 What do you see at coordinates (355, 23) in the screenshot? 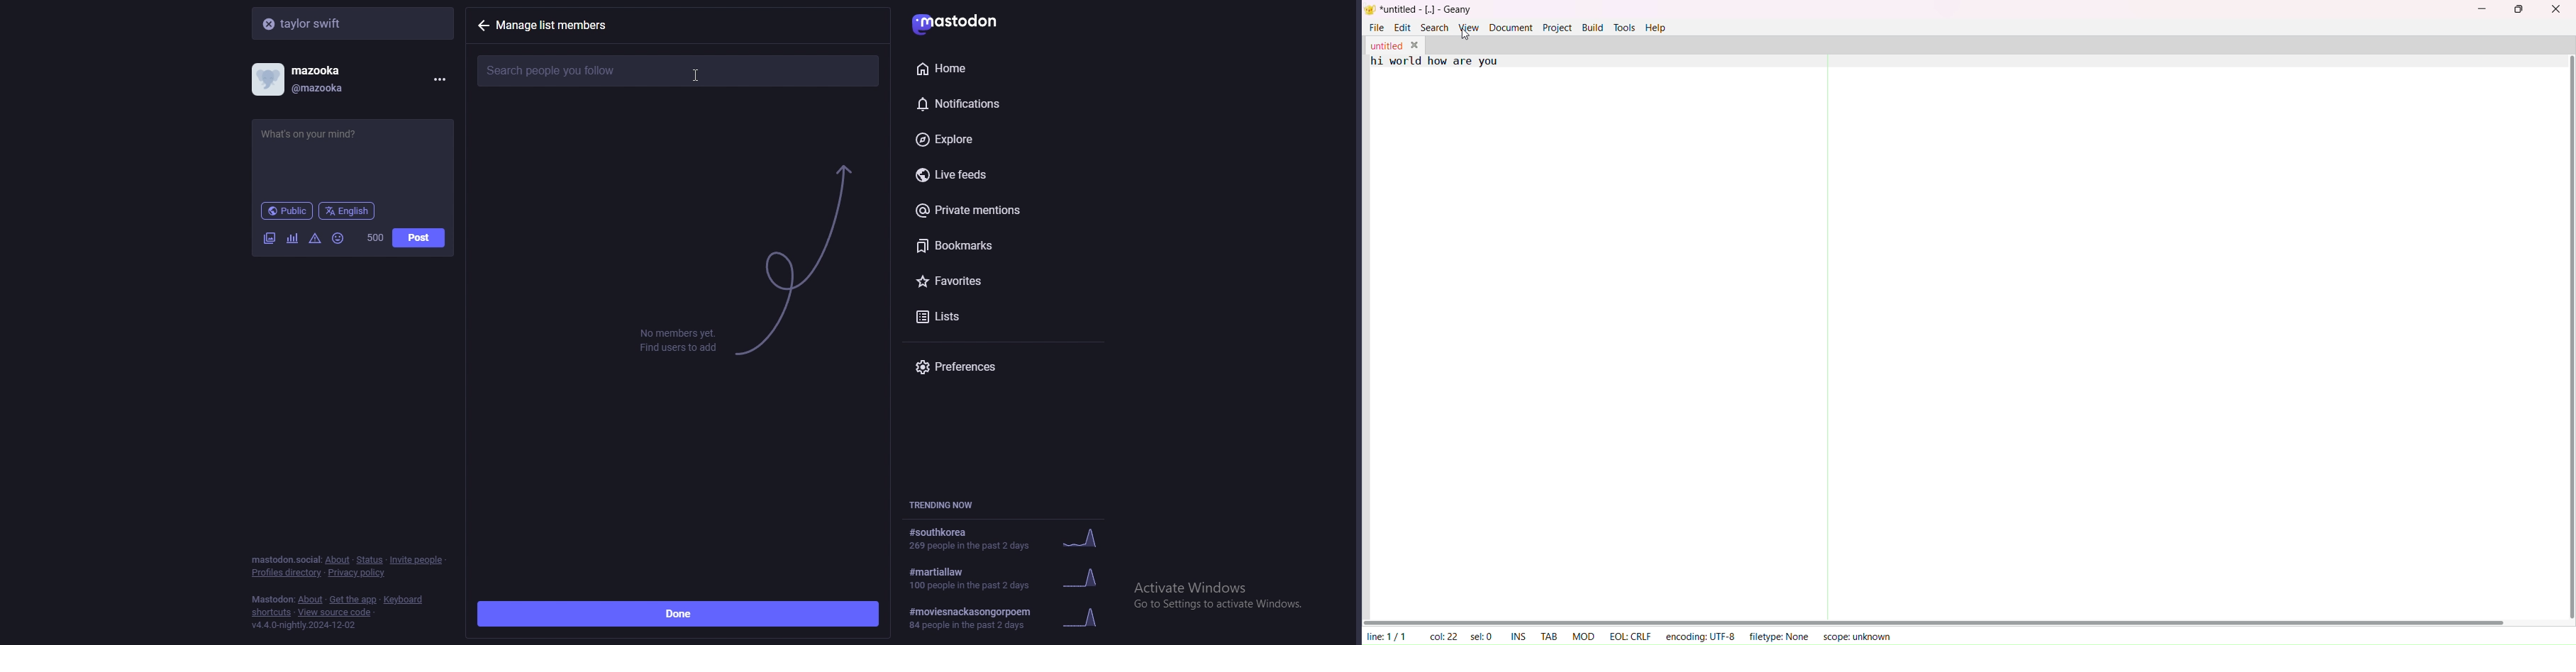
I see `search bar` at bounding box center [355, 23].